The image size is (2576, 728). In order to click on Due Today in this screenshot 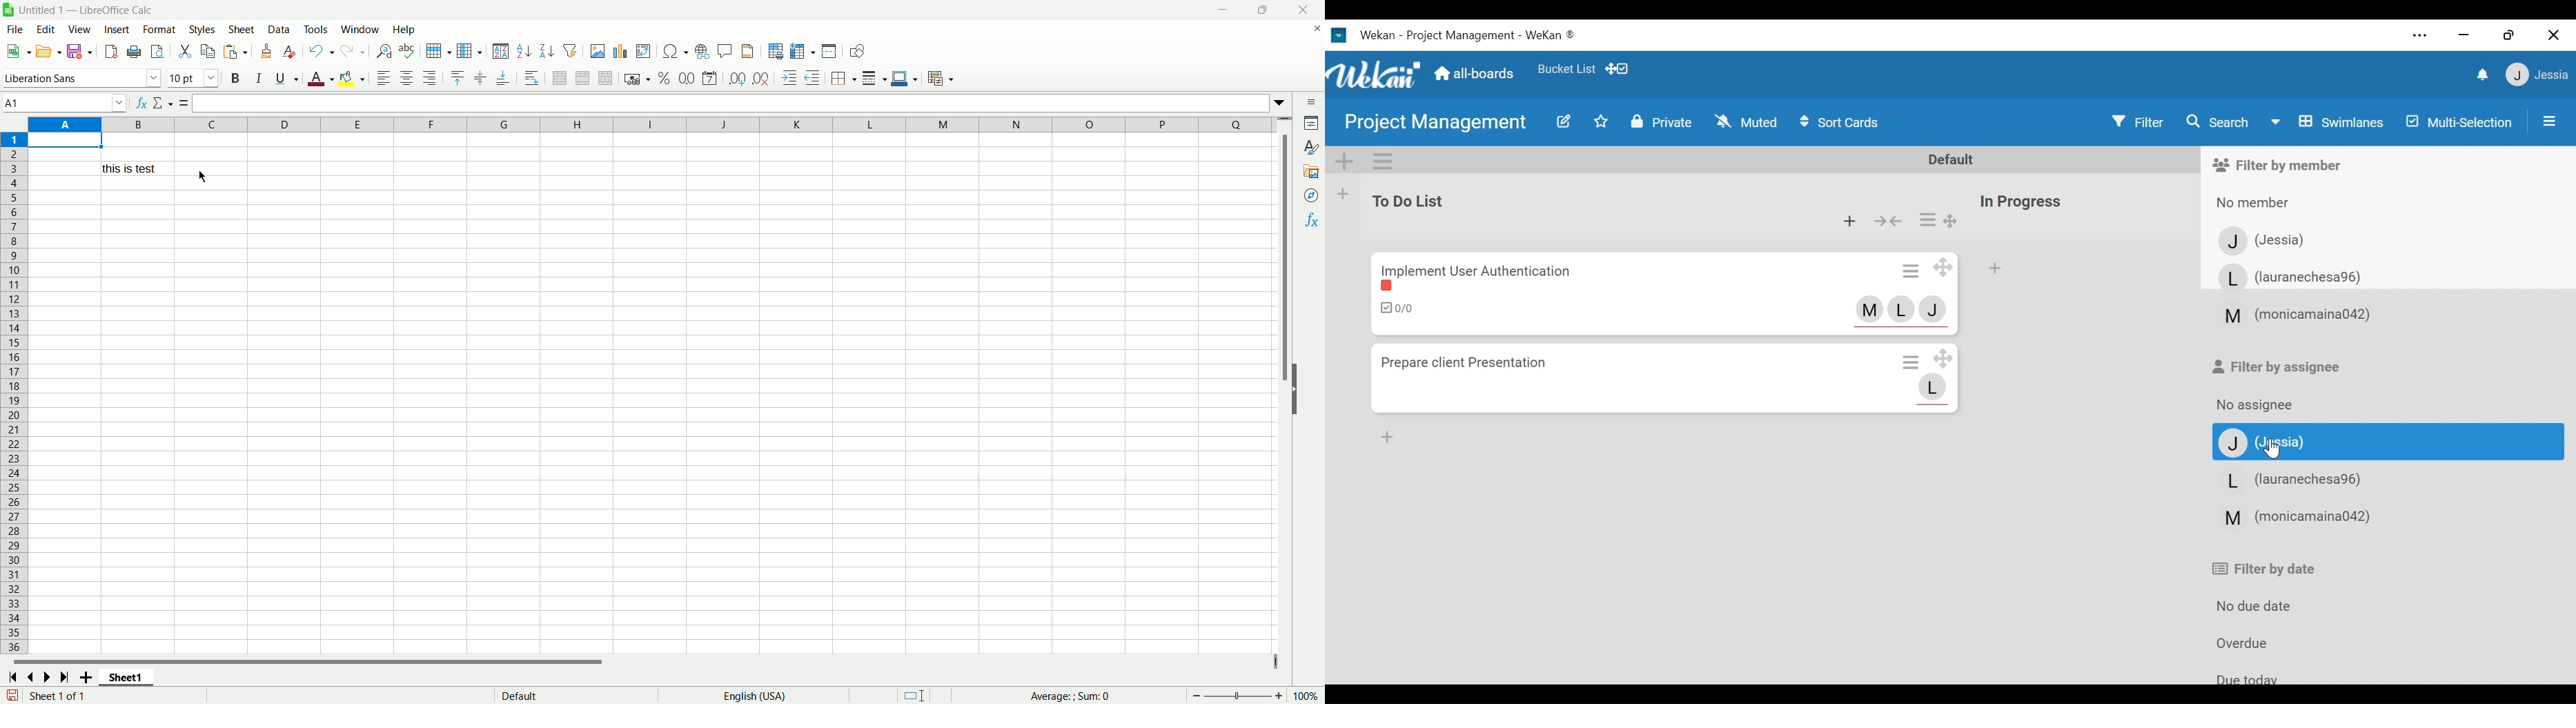, I will do `click(2255, 679)`.